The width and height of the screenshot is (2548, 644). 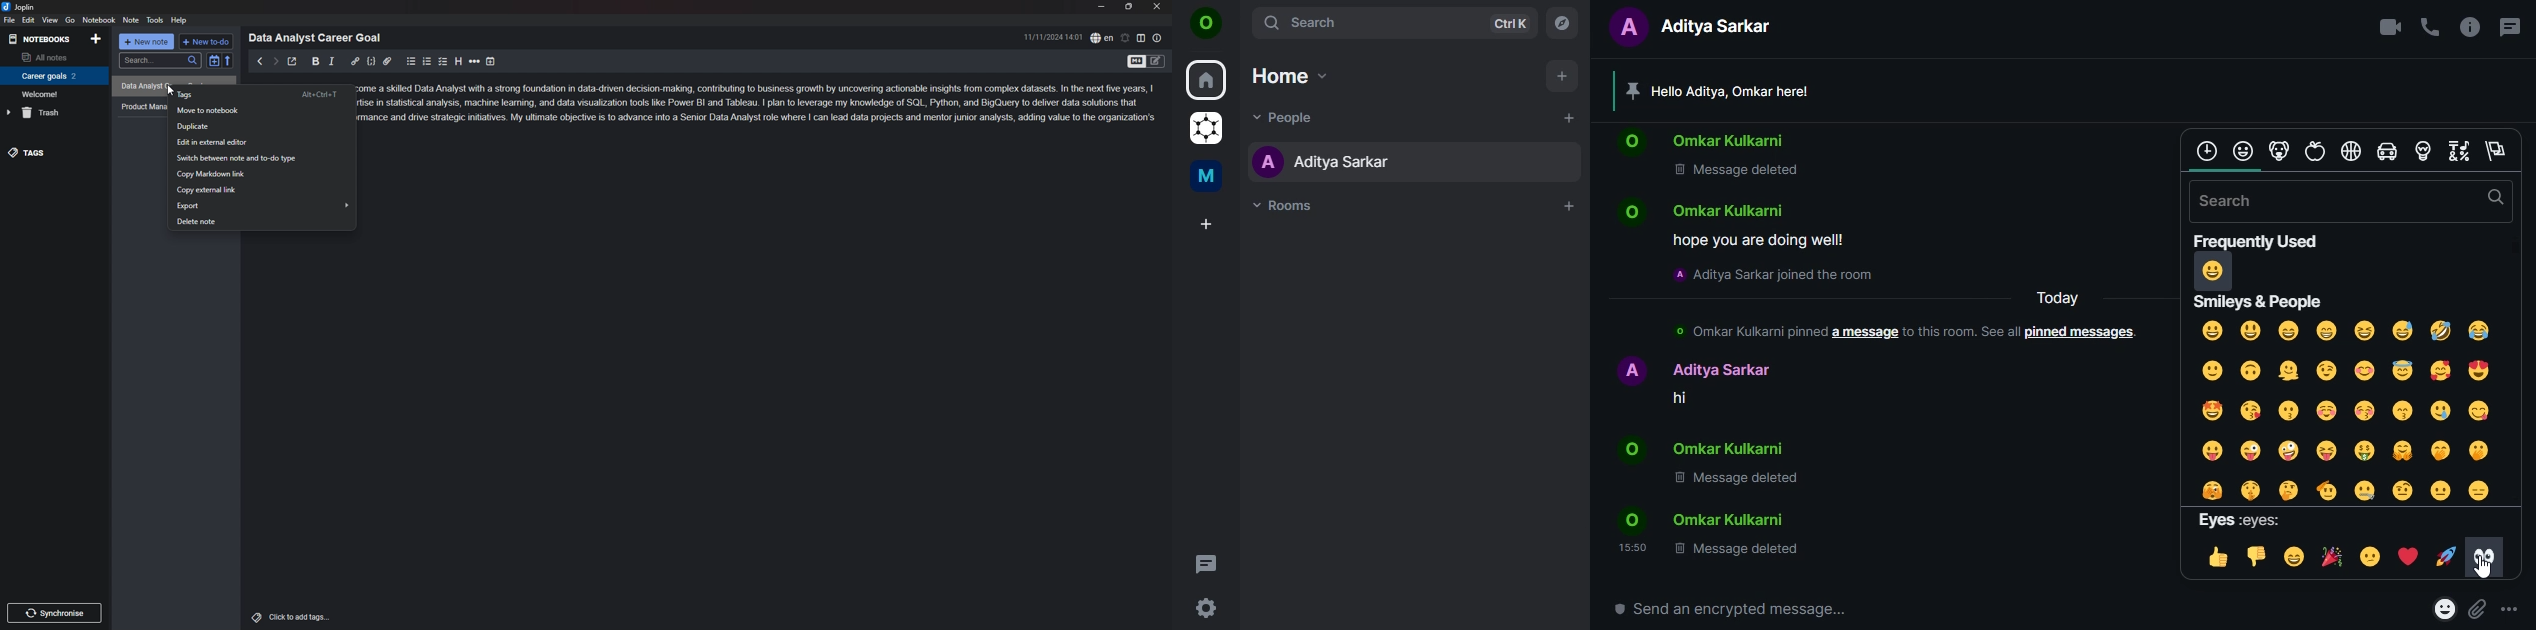 What do you see at coordinates (2294, 557) in the screenshot?
I see `grinning face with smiling face` at bounding box center [2294, 557].